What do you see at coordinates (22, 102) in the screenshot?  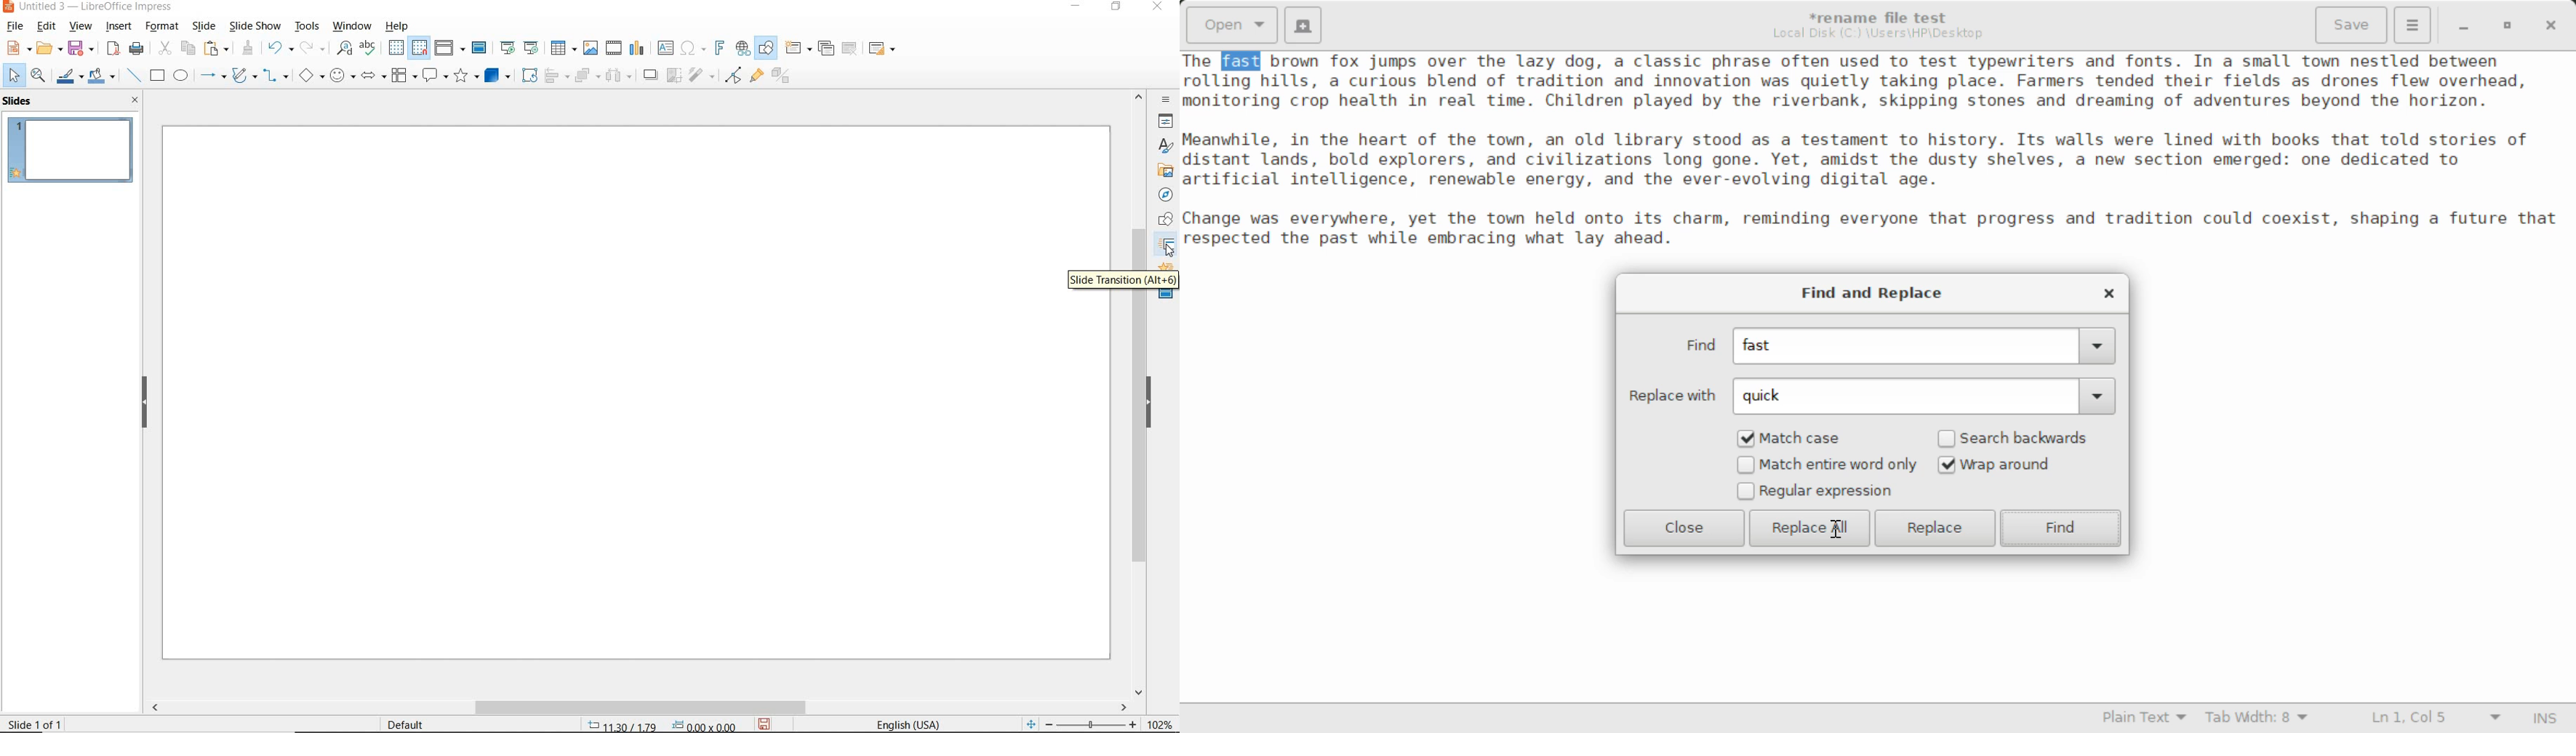 I see `SLIDES` at bounding box center [22, 102].